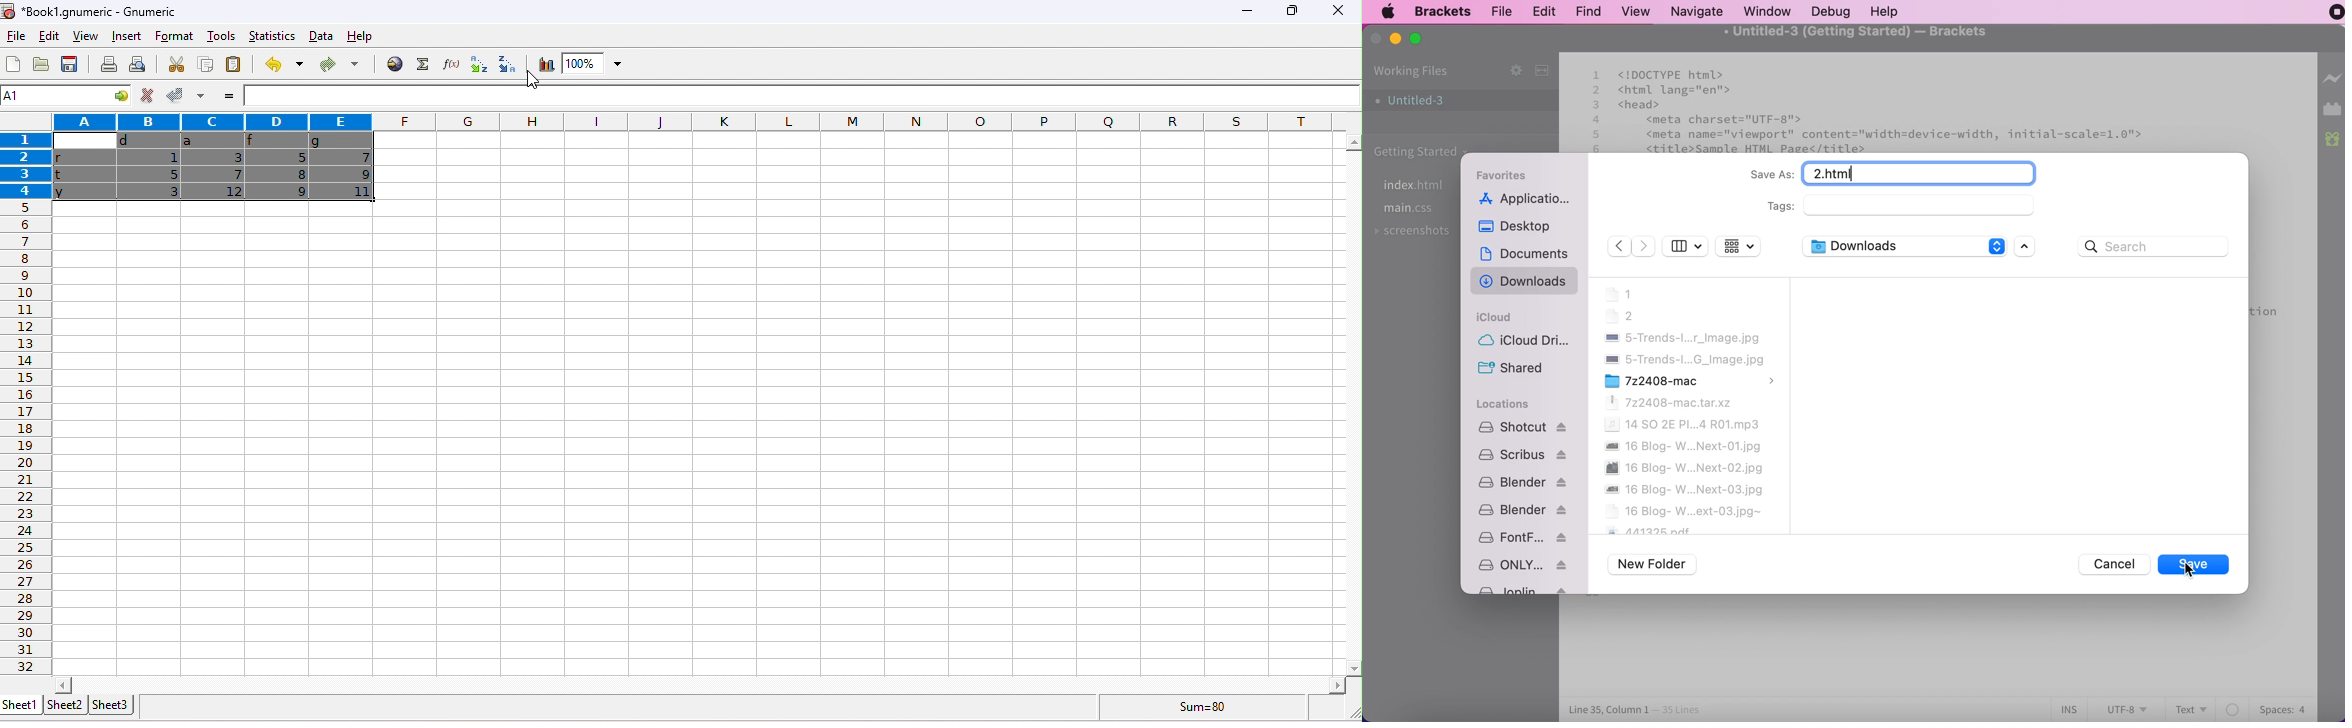 The height and width of the screenshot is (728, 2352). Describe the element at coordinates (203, 64) in the screenshot. I see `copy` at that location.